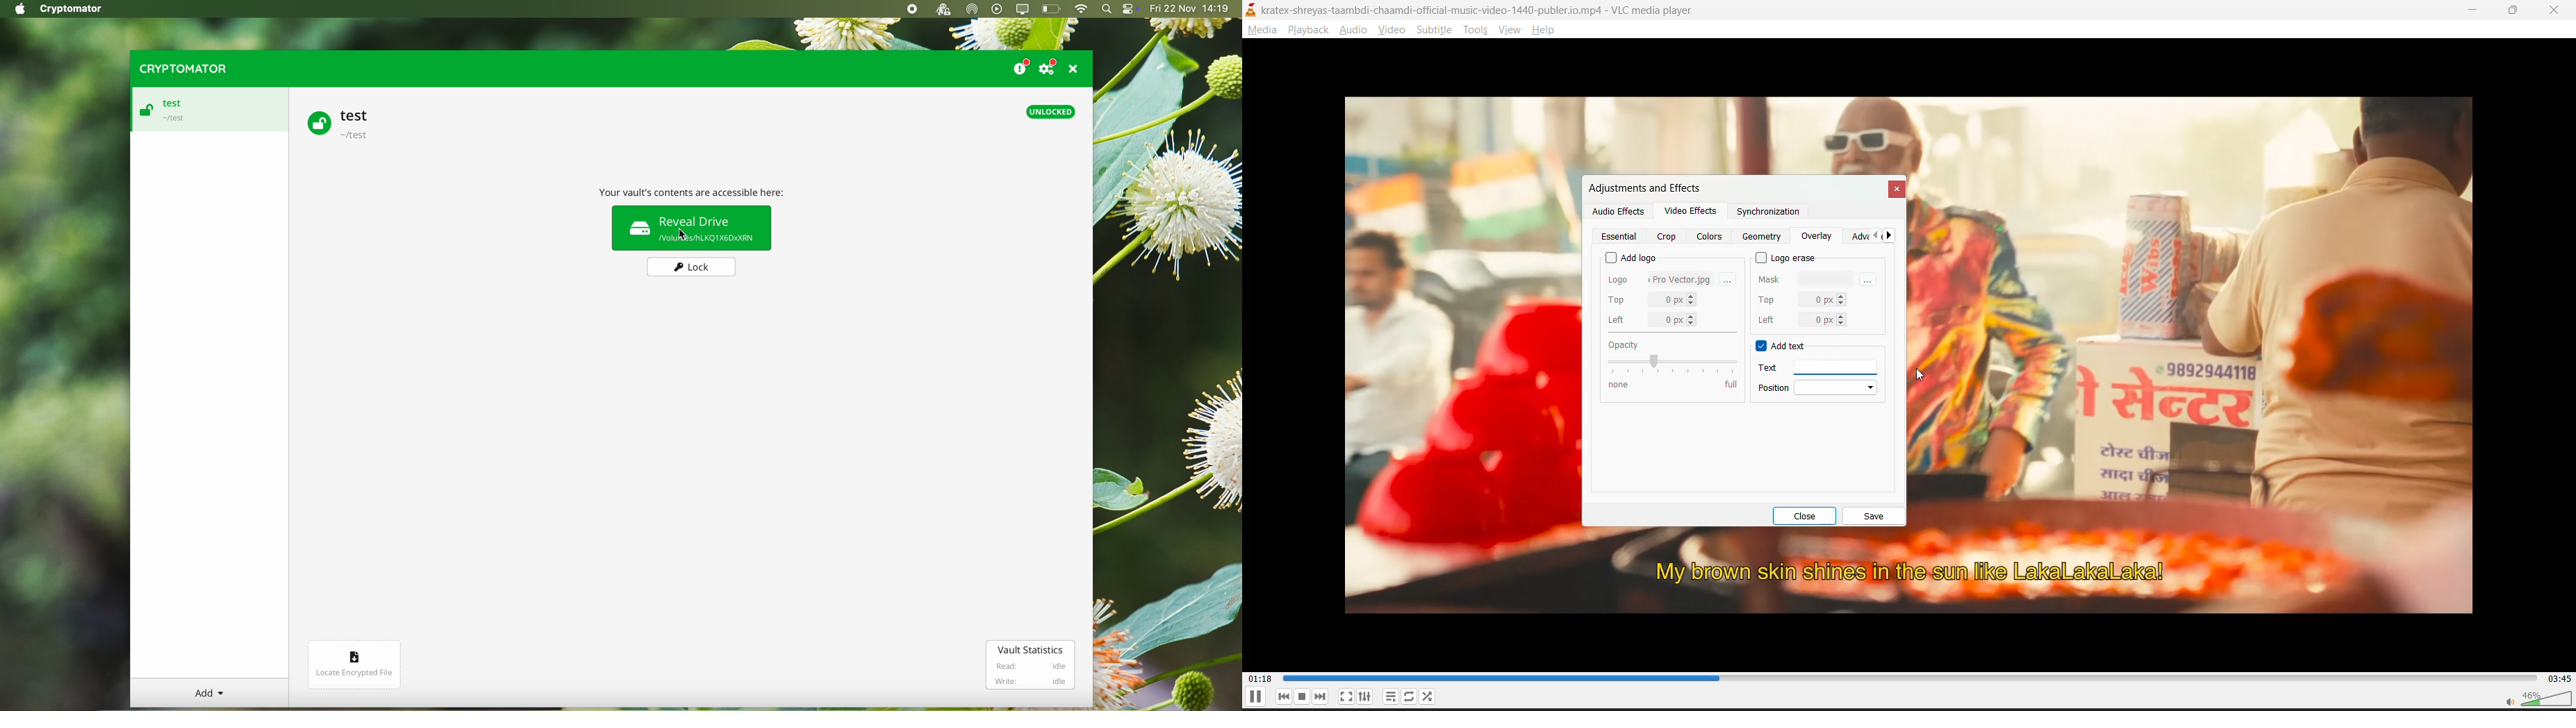 This screenshot has width=2576, height=728. Describe the element at coordinates (1667, 237) in the screenshot. I see `crop` at that location.